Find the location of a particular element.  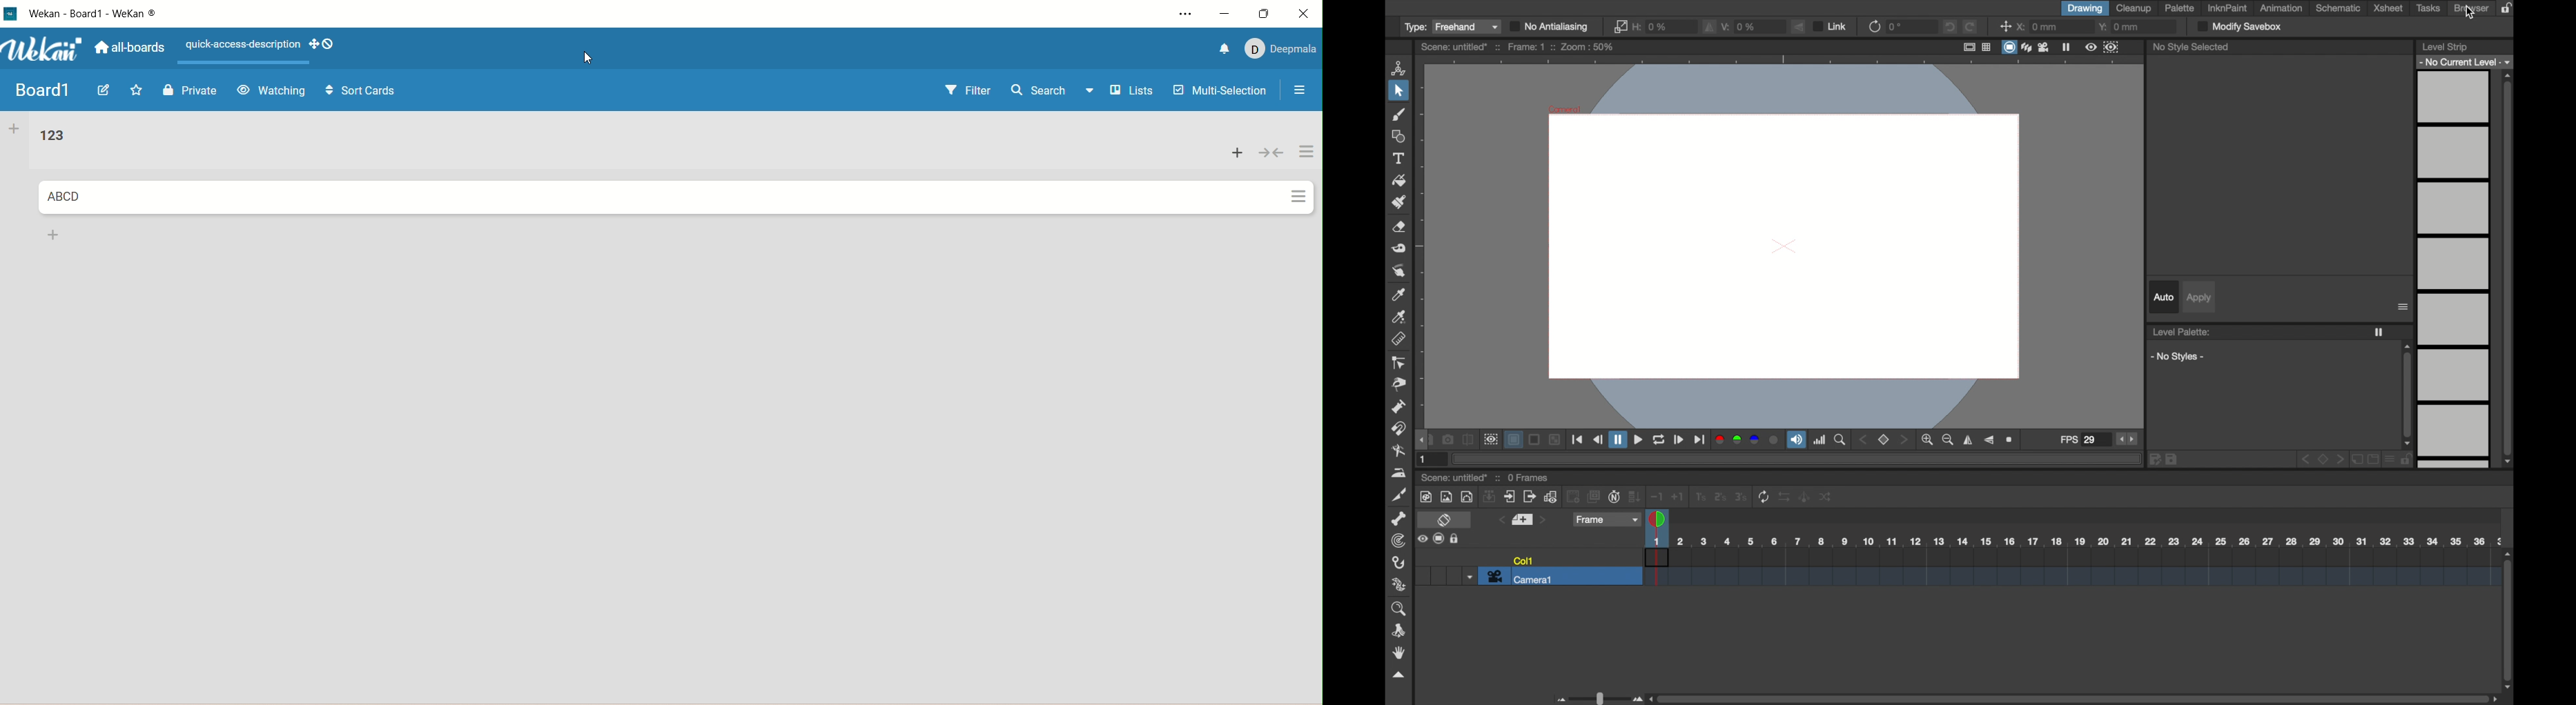

control point editor is located at coordinates (1399, 363).